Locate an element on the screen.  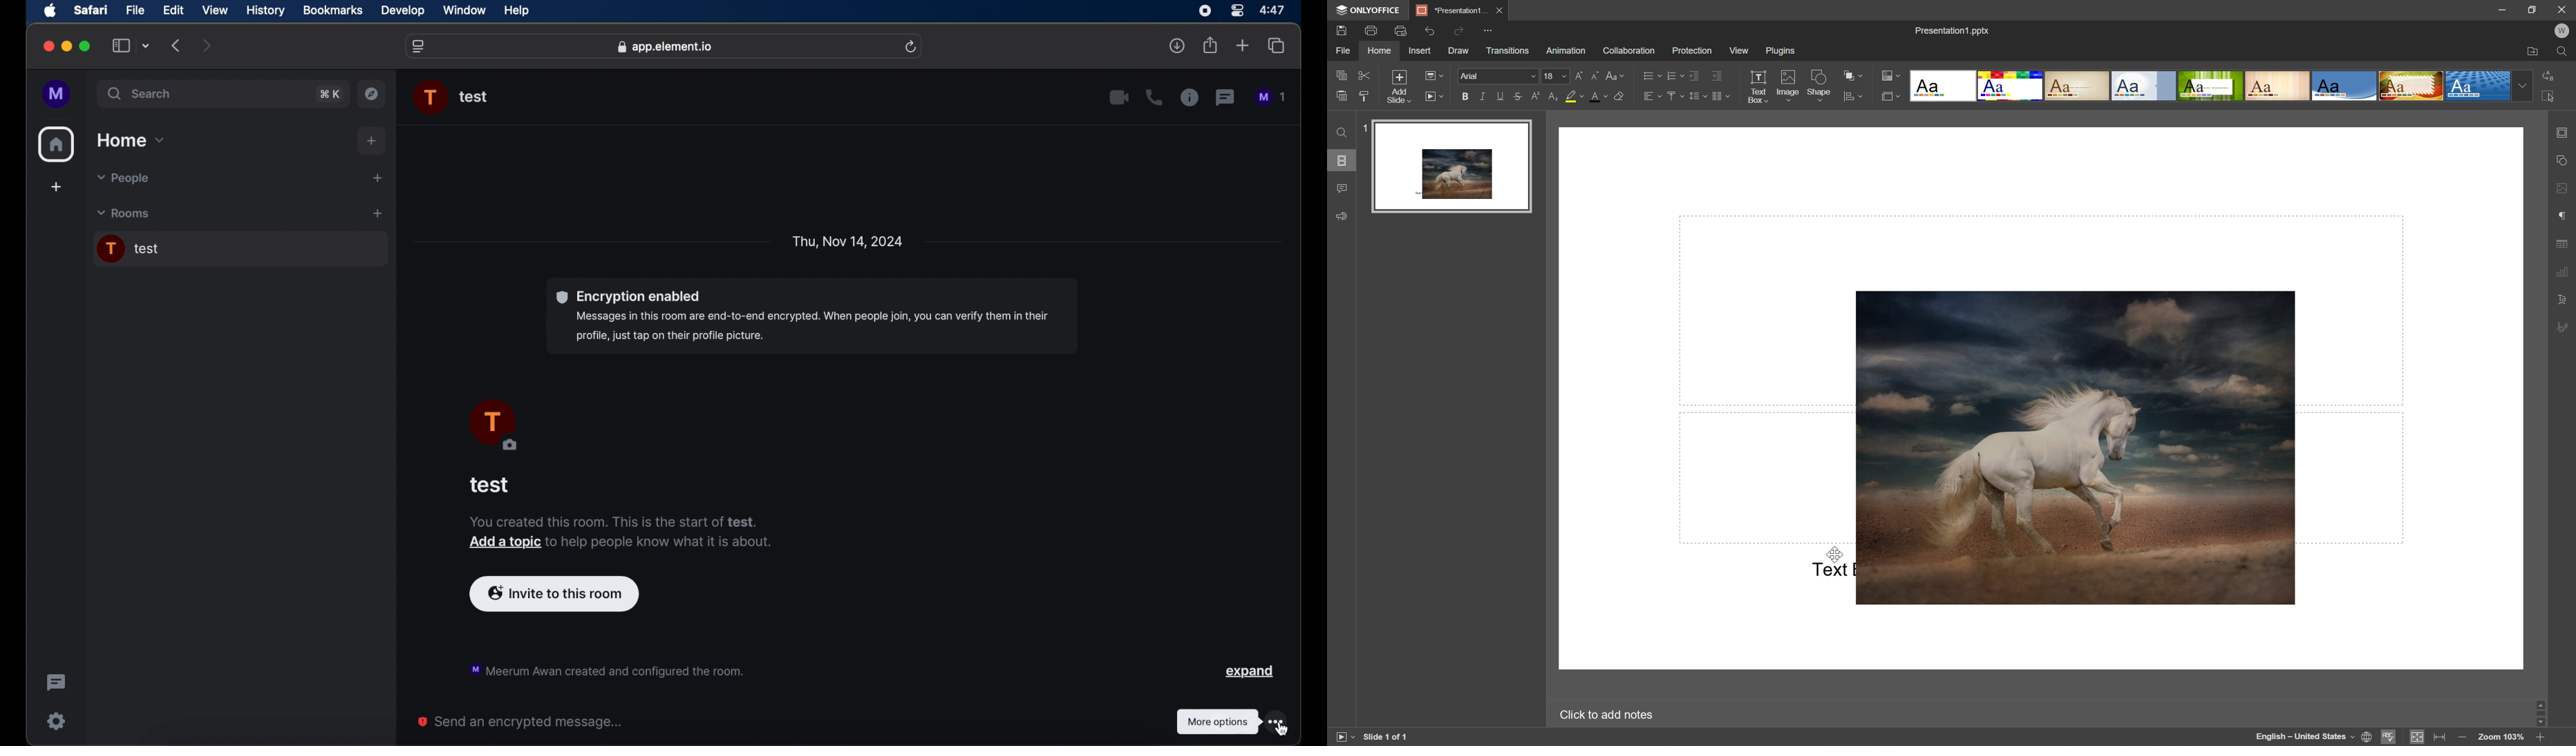
develop is located at coordinates (403, 11).